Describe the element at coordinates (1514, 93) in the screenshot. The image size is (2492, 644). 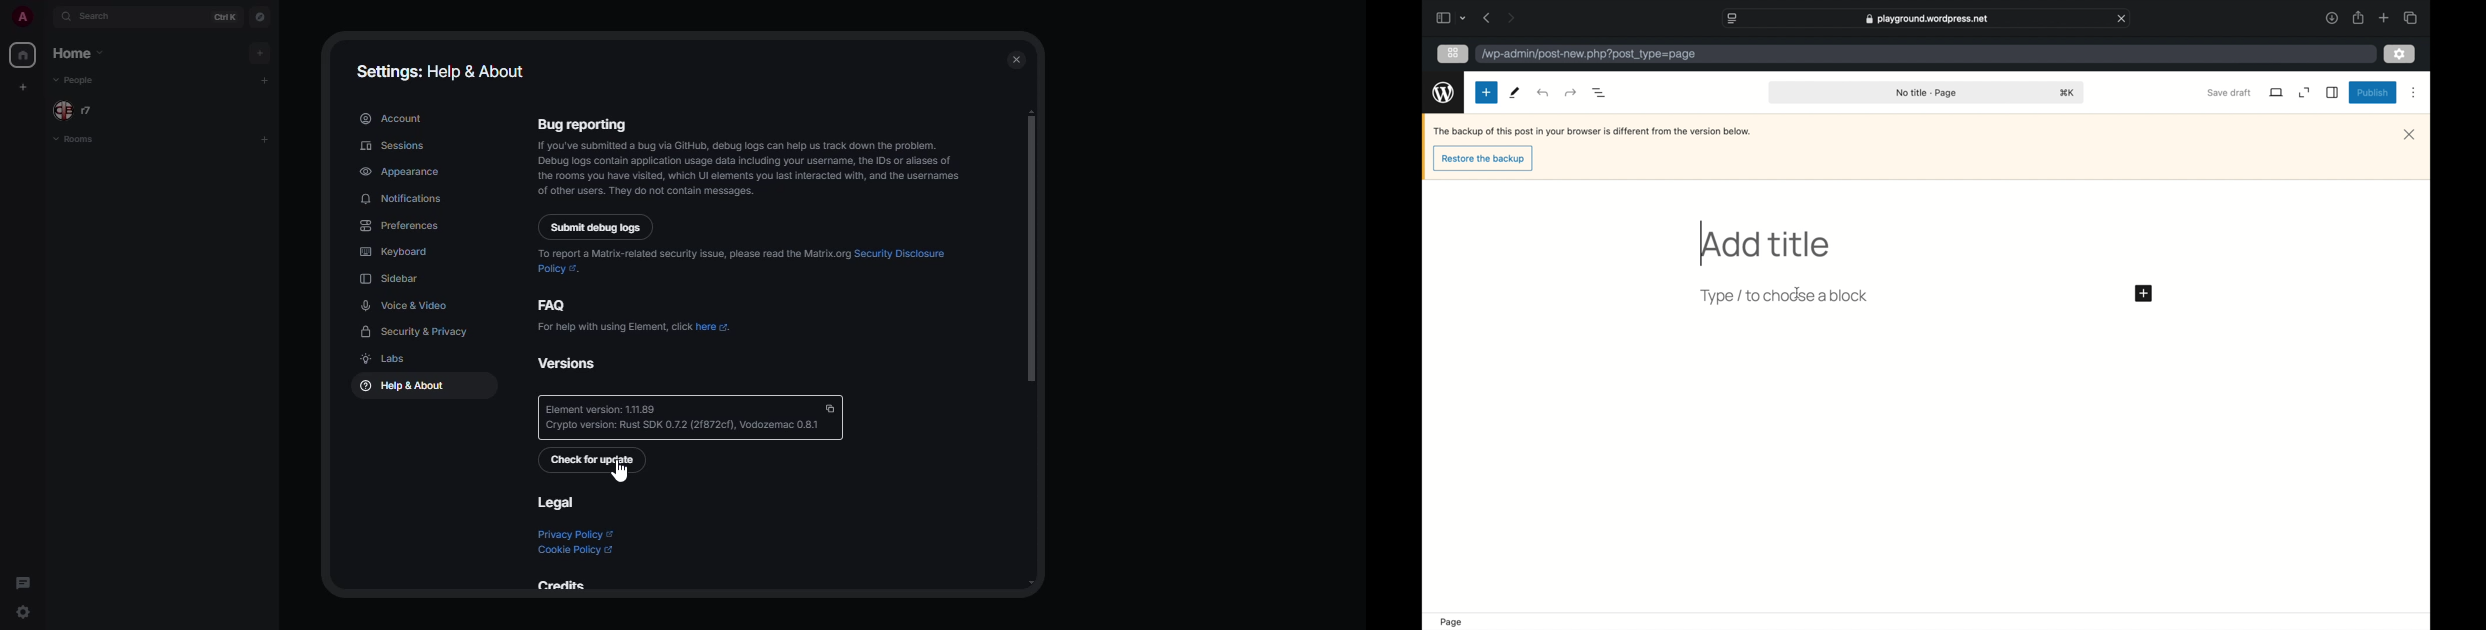
I see `tools` at that location.